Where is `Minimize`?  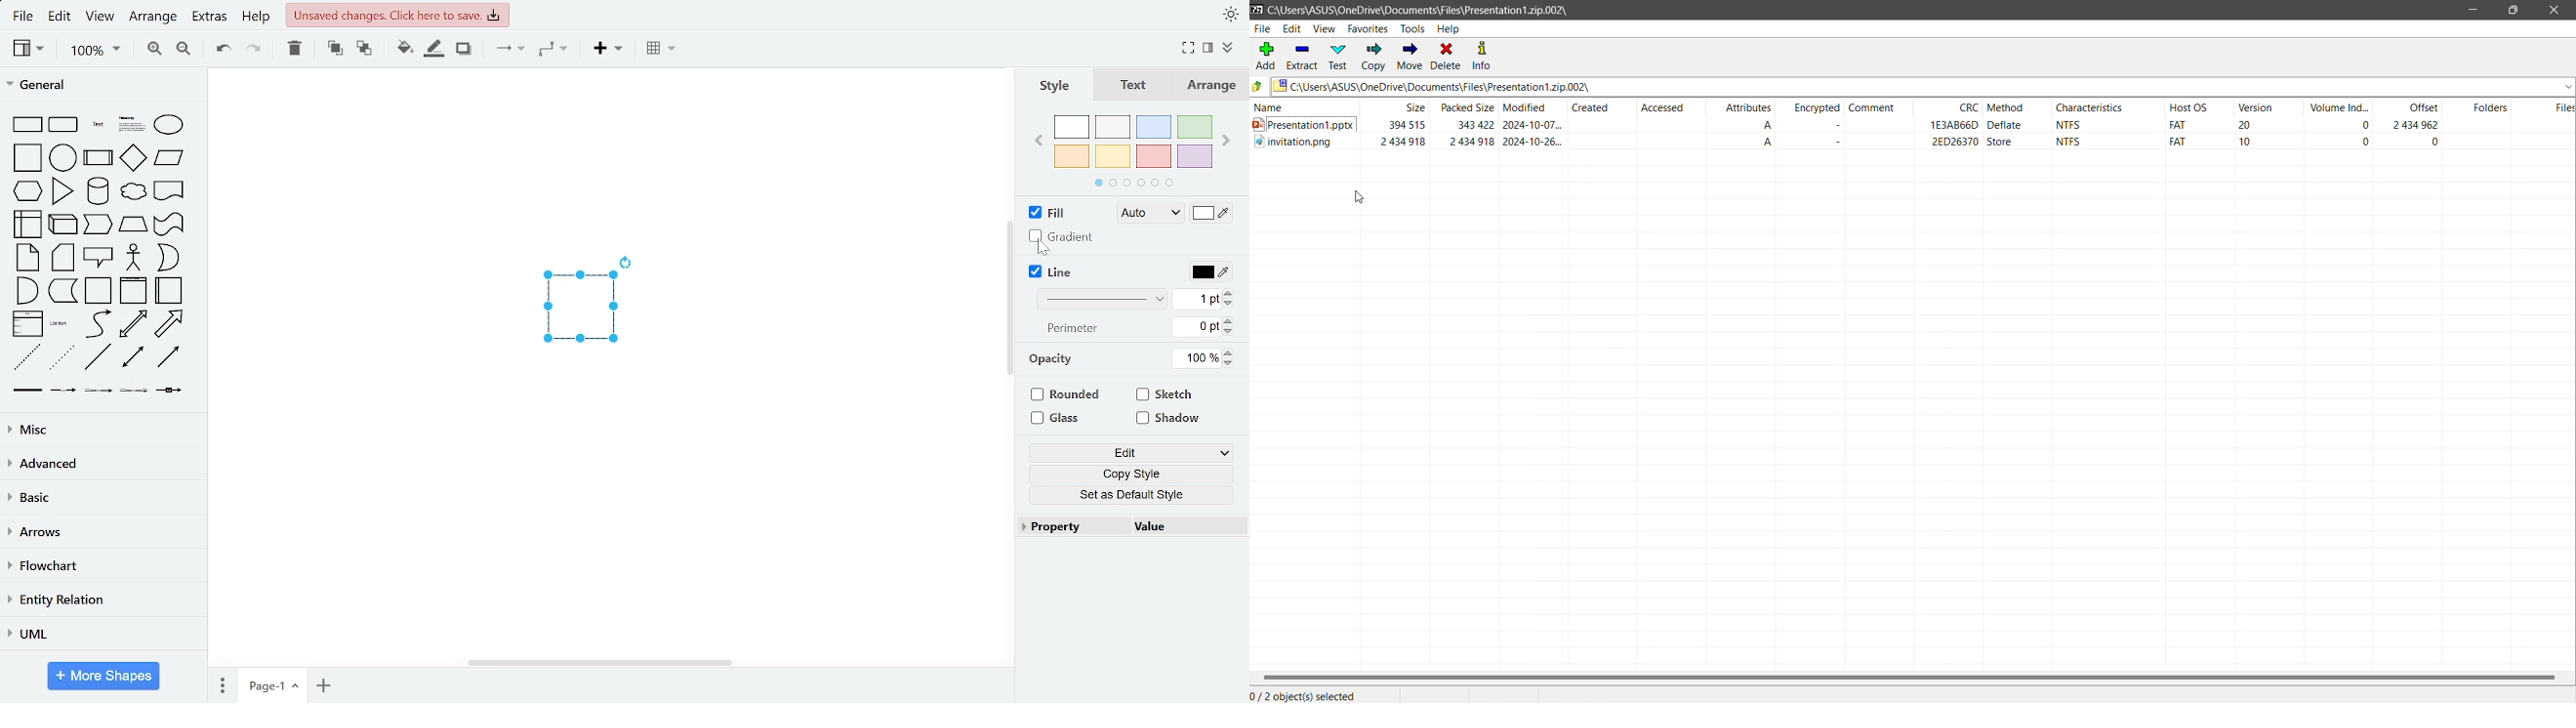 Minimize is located at coordinates (2470, 10).